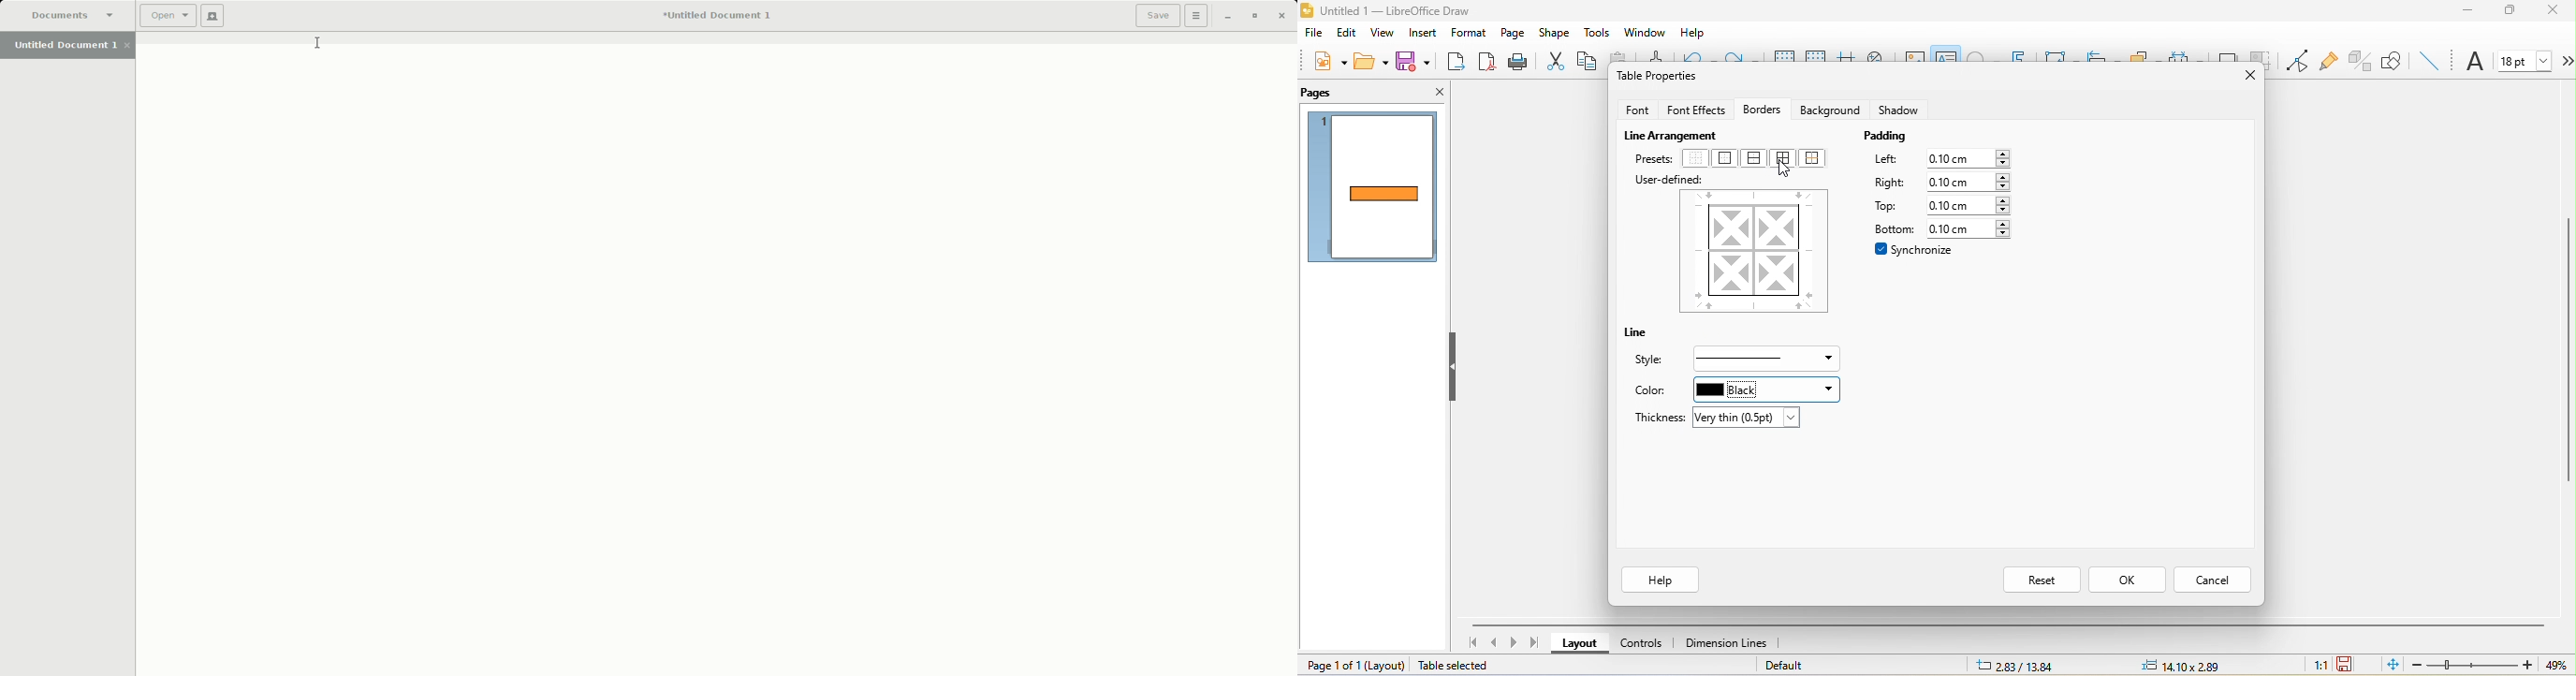 Image resolution: width=2576 pixels, height=700 pixels. What do you see at coordinates (1675, 133) in the screenshot?
I see `live arrangement` at bounding box center [1675, 133].